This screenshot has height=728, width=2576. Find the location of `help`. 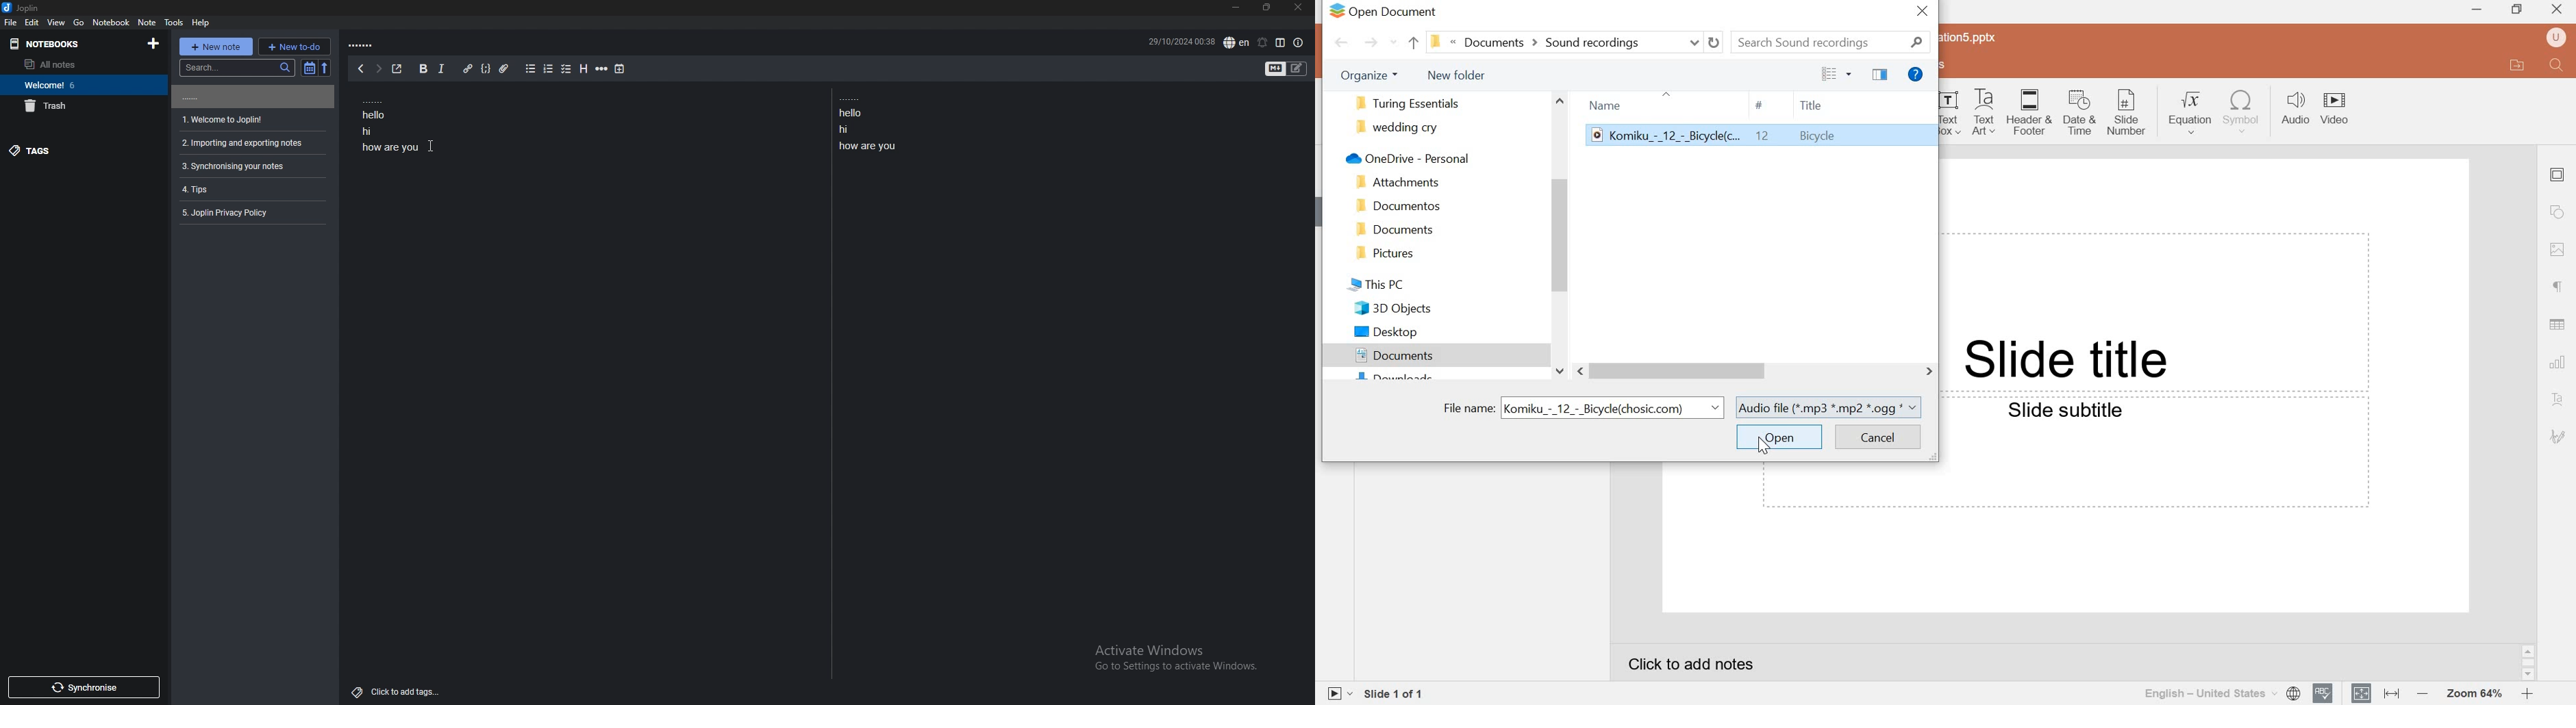

help is located at coordinates (200, 23).